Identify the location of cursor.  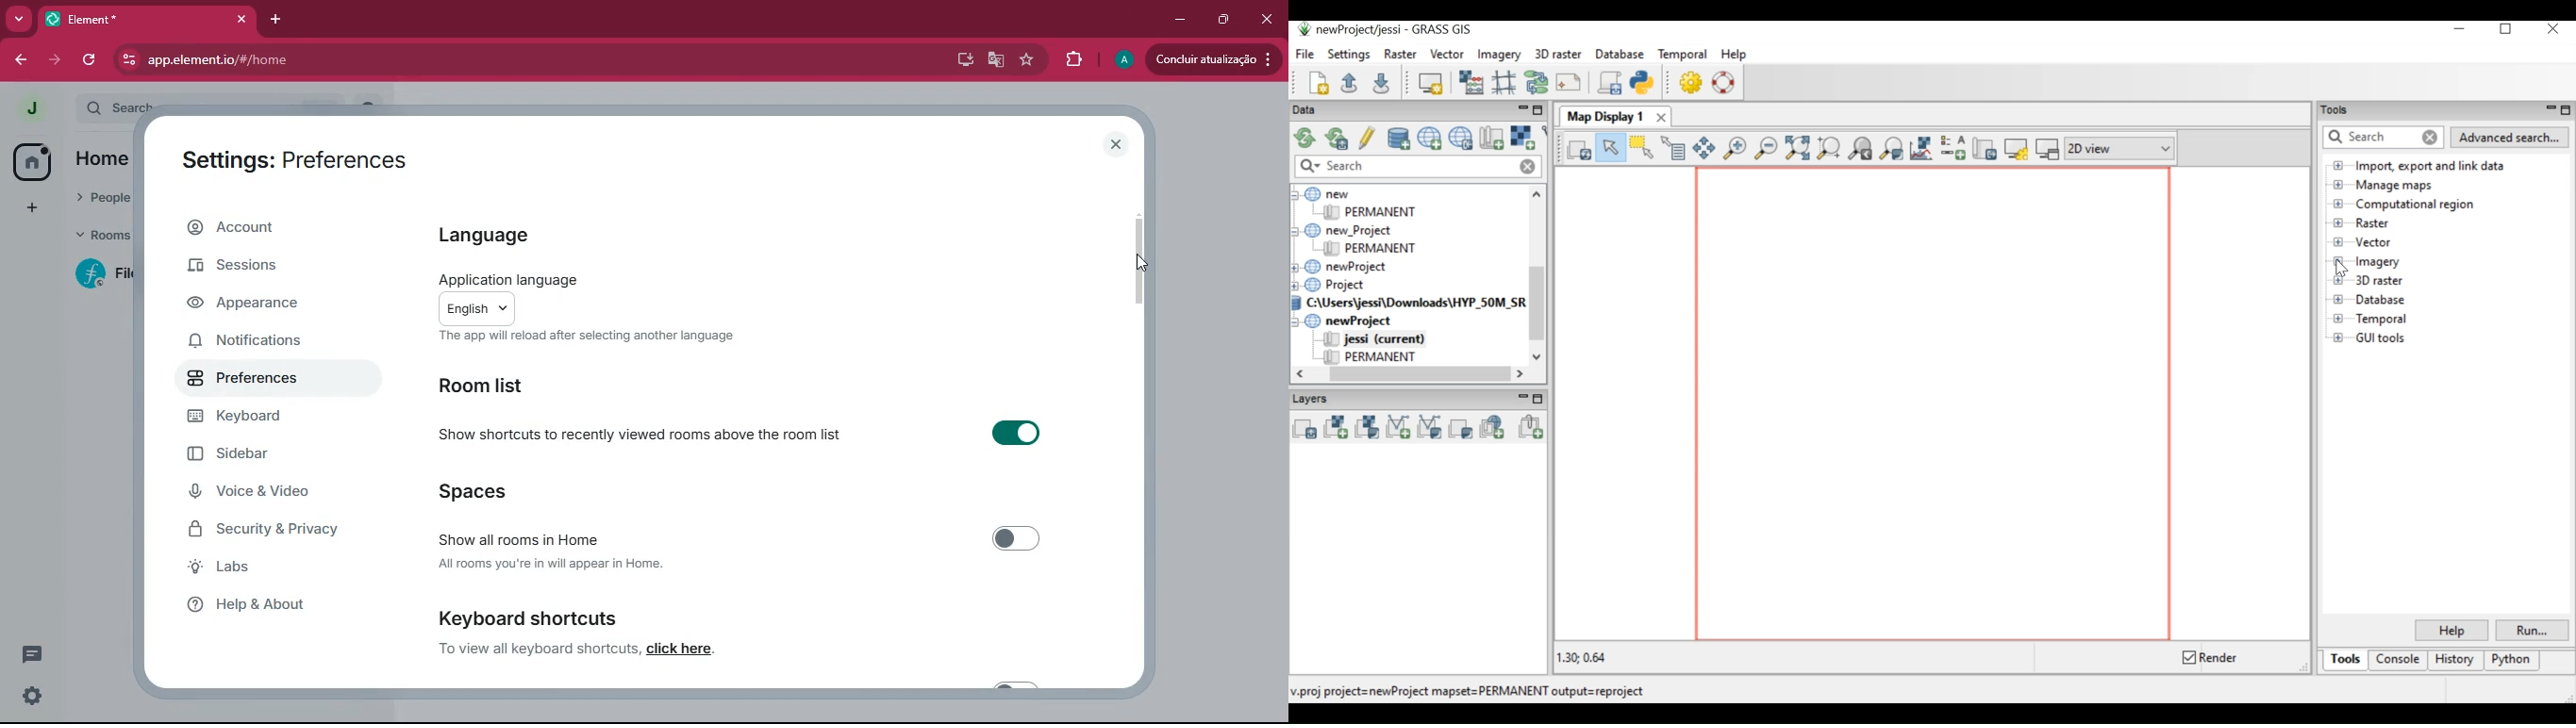
(1146, 269).